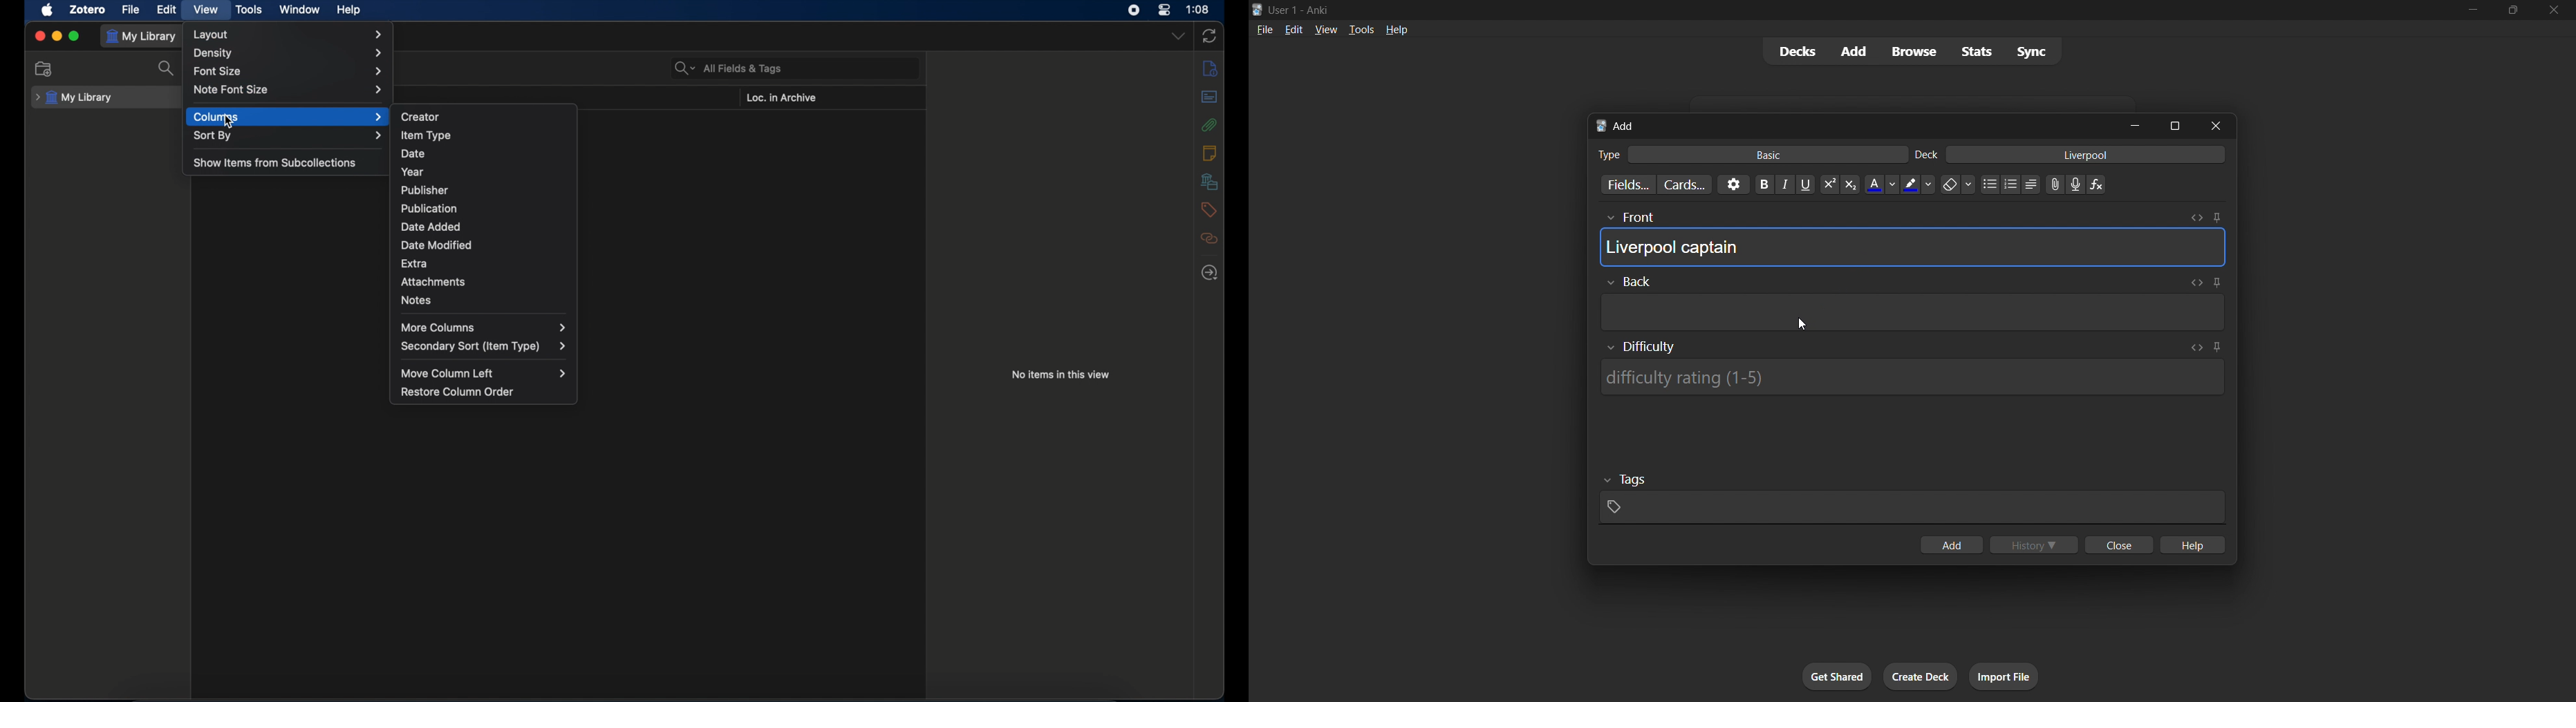 The height and width of the screenshot is (728, 2576). I want to click on related, so click(1210, 238).